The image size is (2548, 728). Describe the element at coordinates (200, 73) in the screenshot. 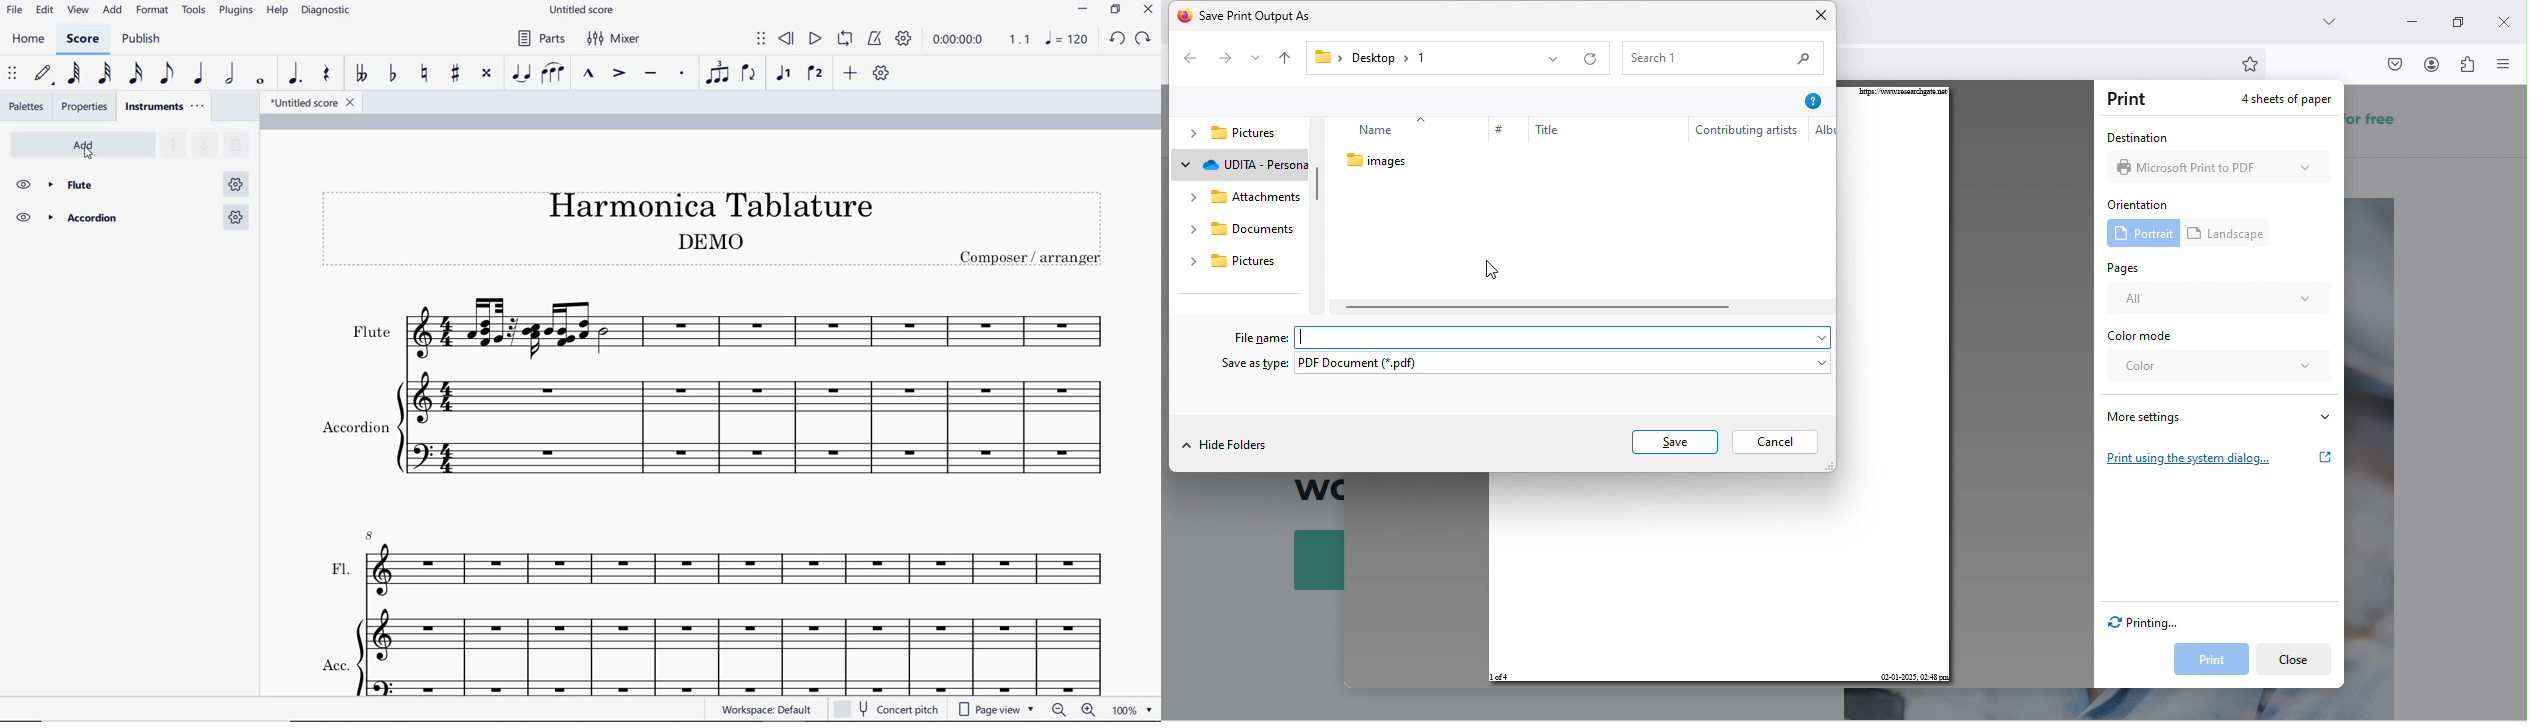

I see `quarter note` at that location.